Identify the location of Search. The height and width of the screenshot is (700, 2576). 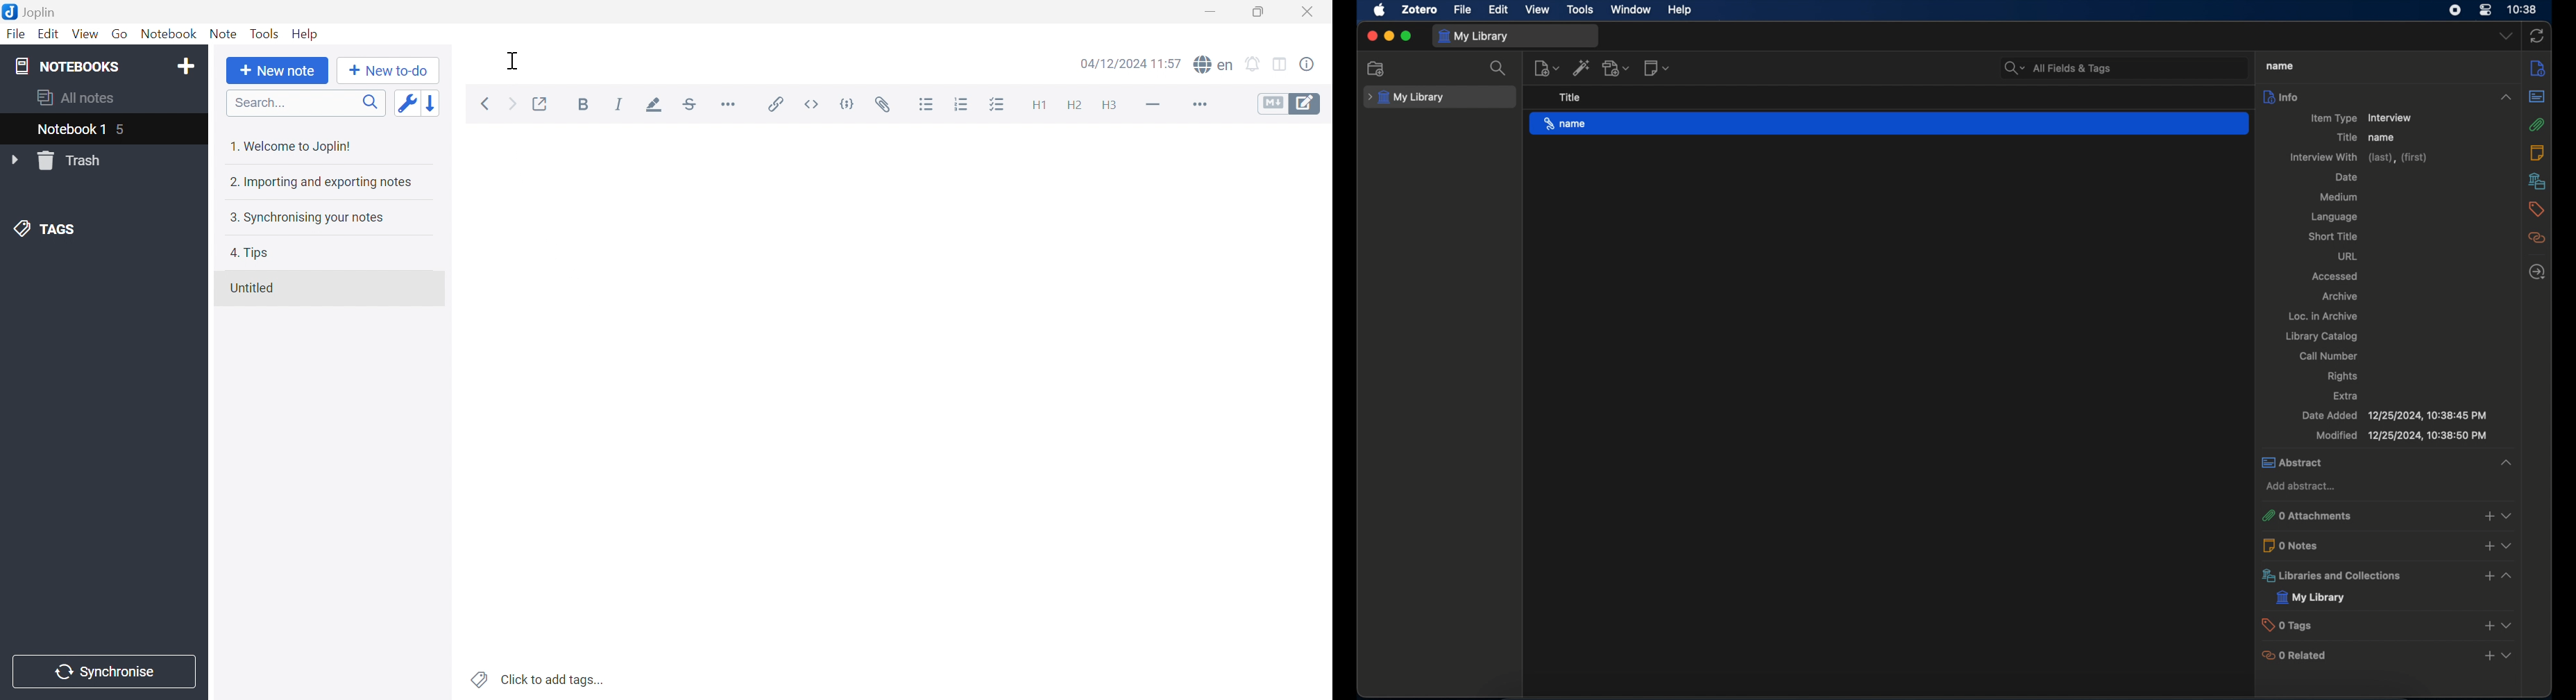
(307, 103).